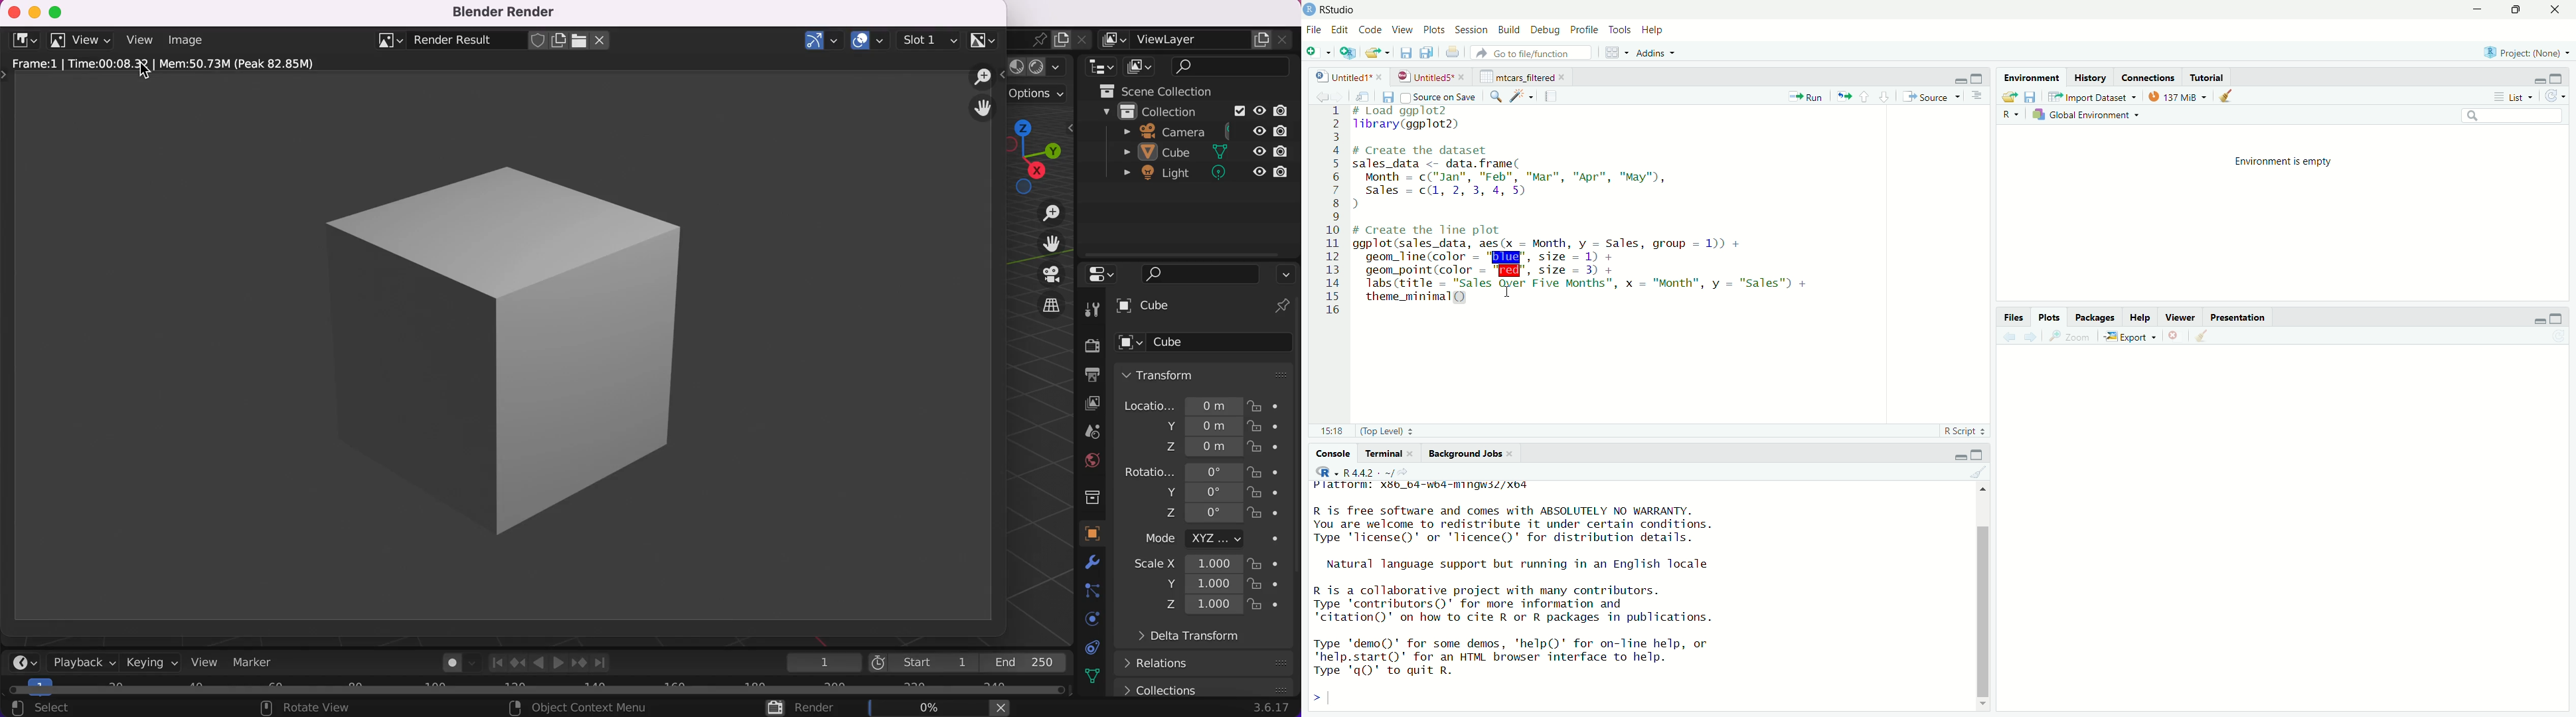 The width and height of the screenshot is (2576, 728). What do you see at coordinates (1348, 52) in the screenshot?
I see `create a project` at bounding box center [1348, 52].